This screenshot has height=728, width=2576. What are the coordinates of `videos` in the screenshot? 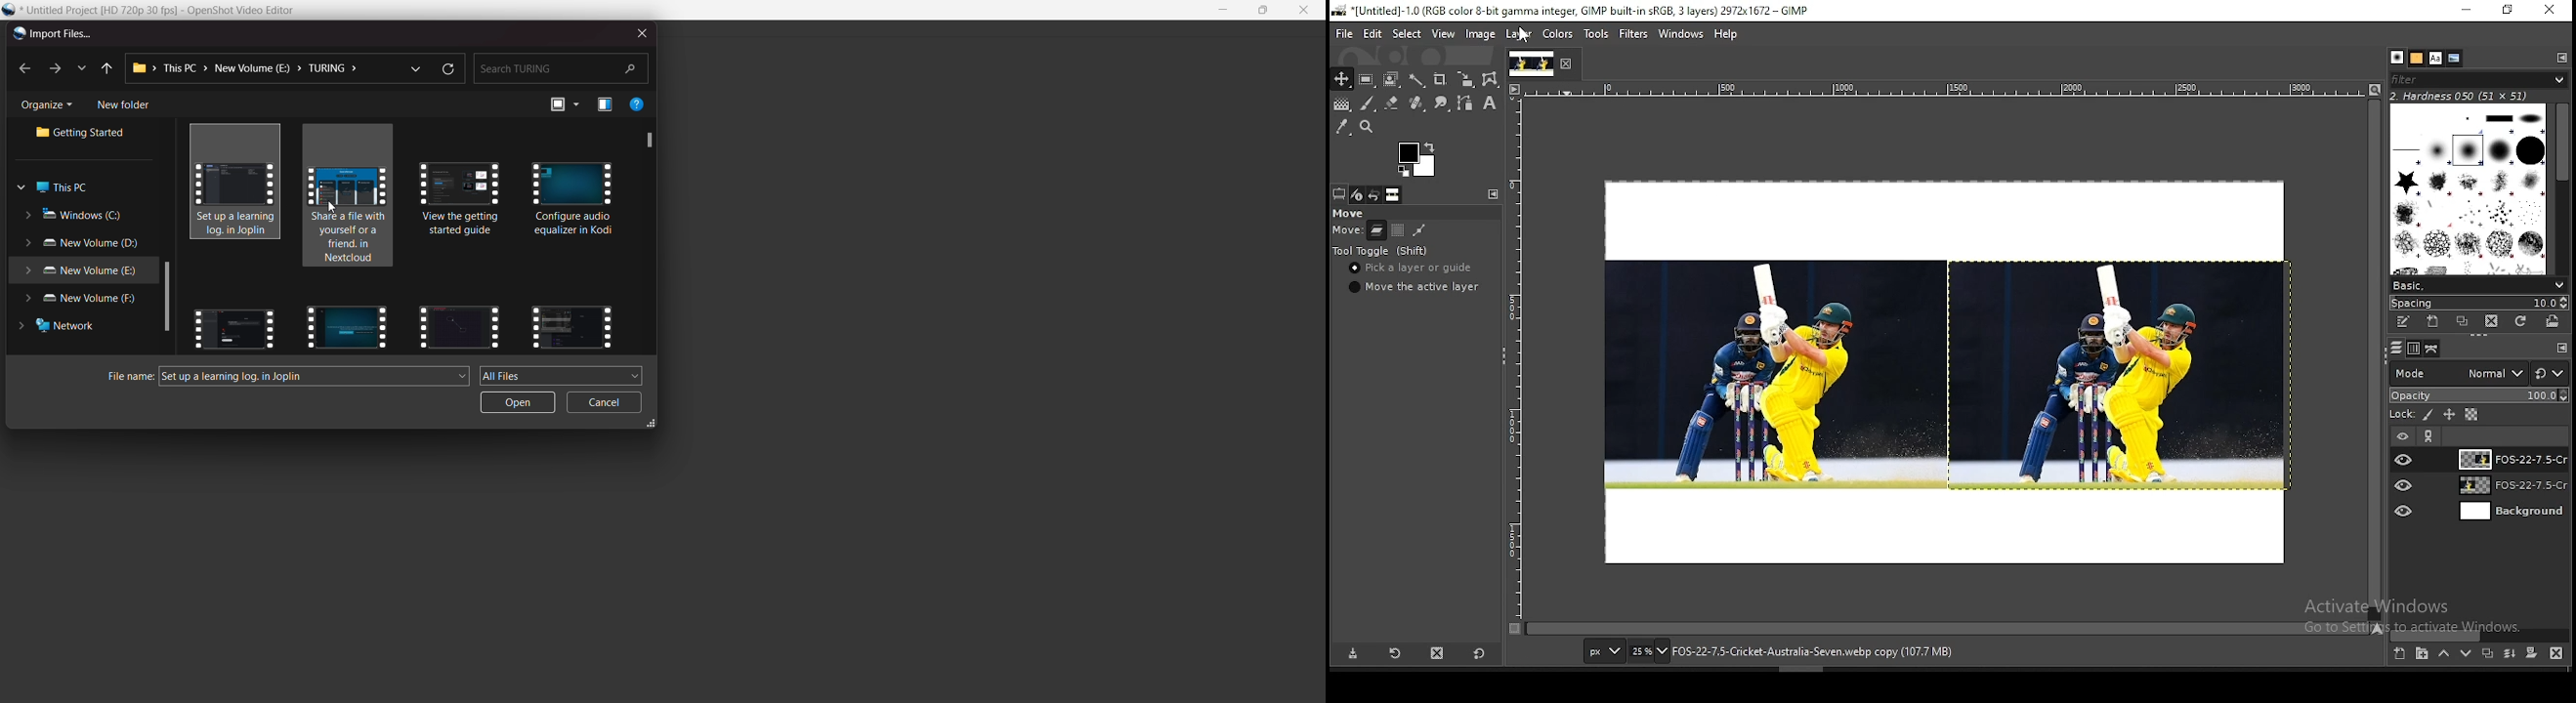 It's located at (234, 325).